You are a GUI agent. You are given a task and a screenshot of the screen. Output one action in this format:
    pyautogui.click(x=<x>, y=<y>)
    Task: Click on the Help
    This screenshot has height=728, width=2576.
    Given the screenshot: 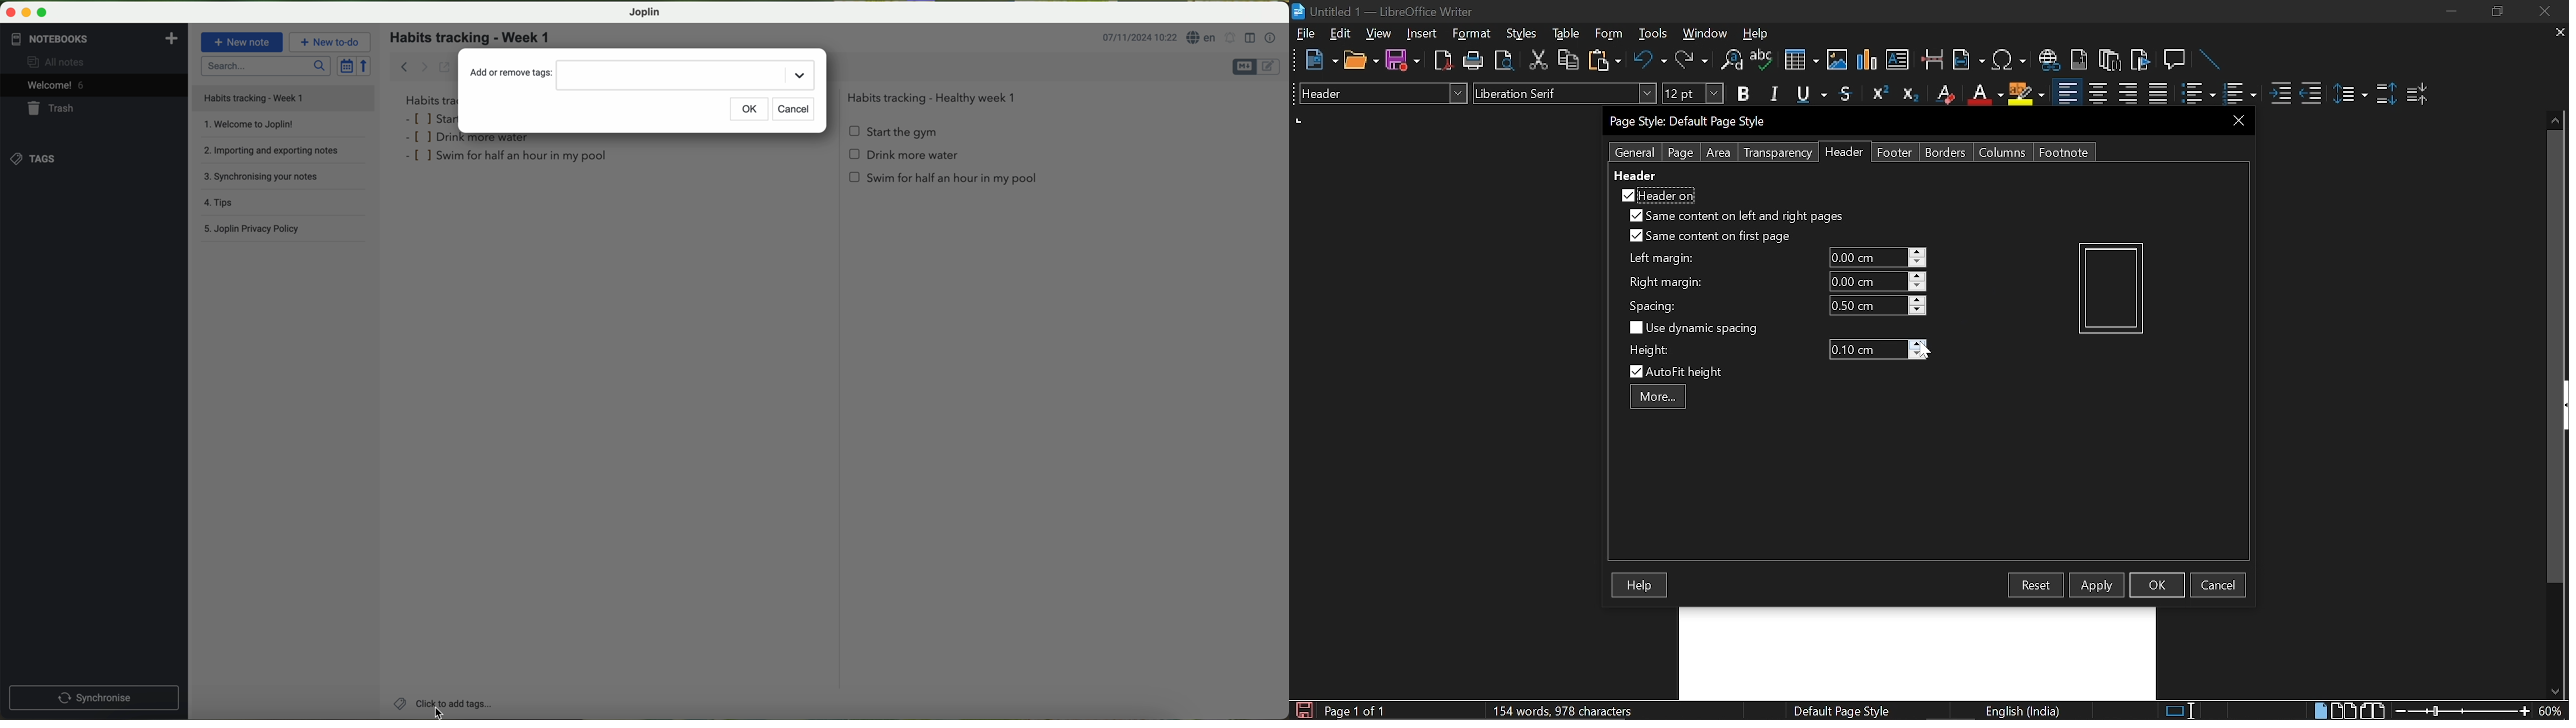 What is the action you would take?
    pyautogui.click(x=1641, y=586)
    